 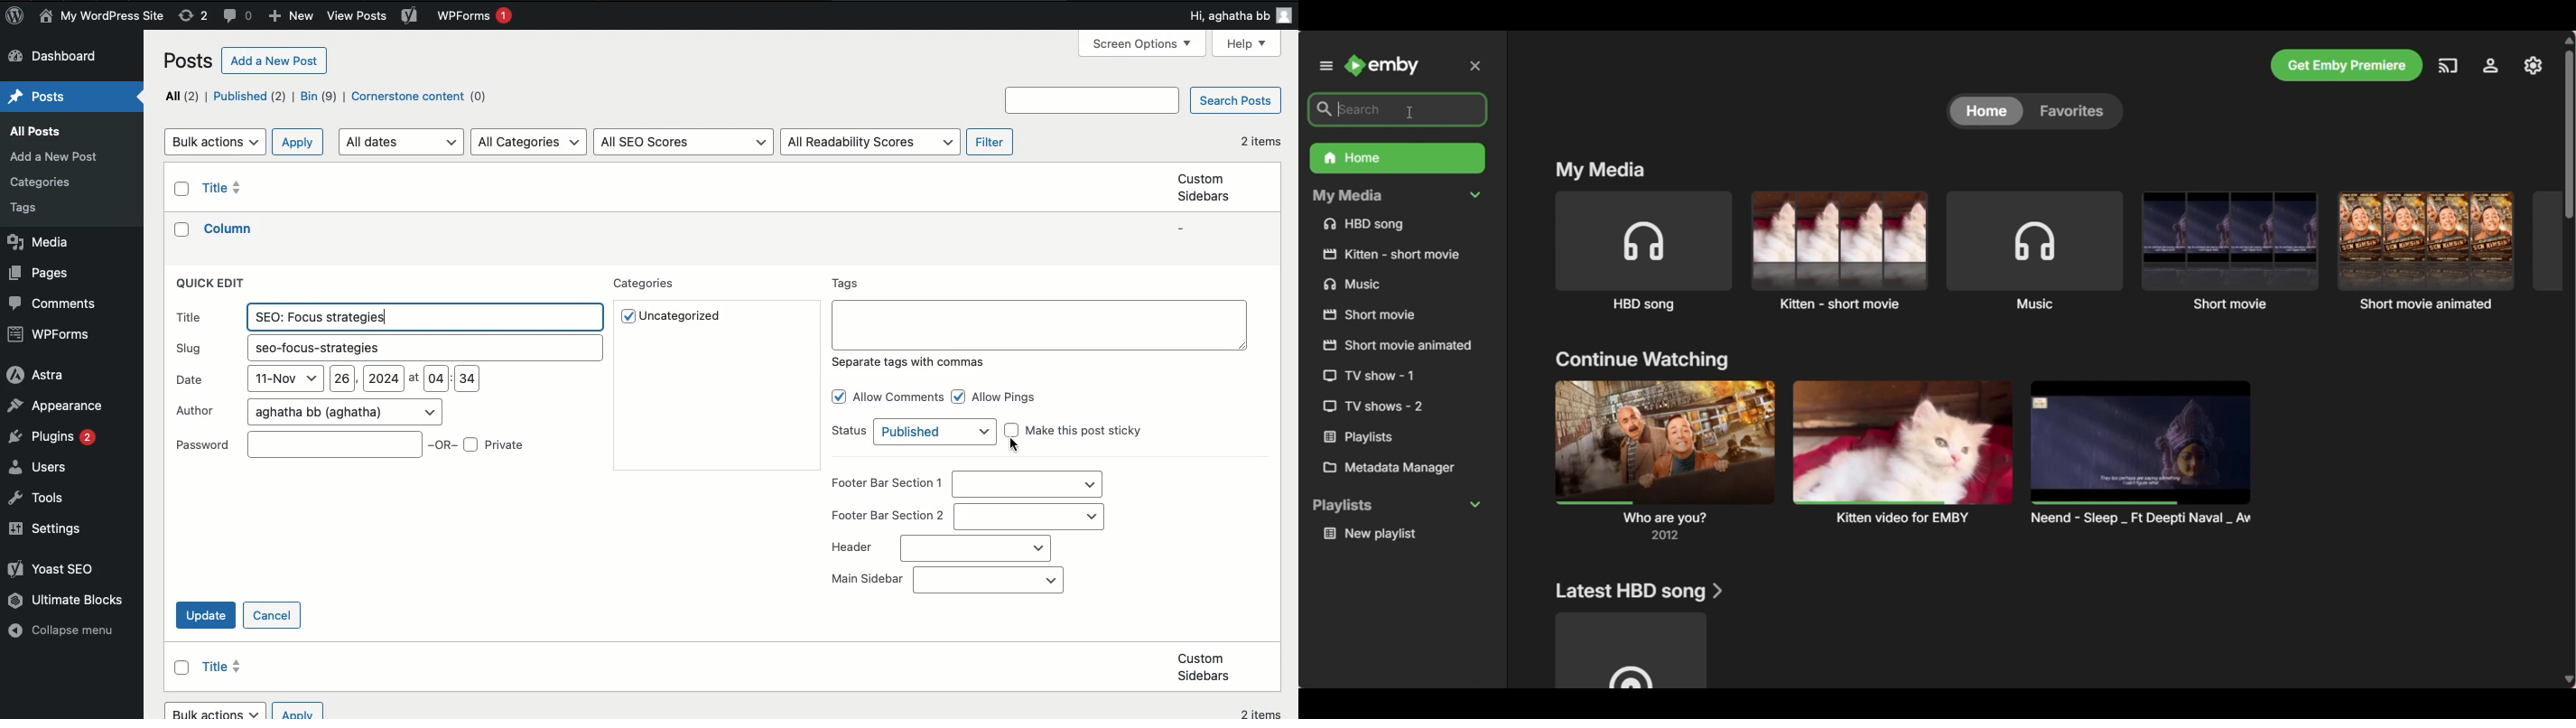 I want to click on Appearance, so click(x=55, y=406).